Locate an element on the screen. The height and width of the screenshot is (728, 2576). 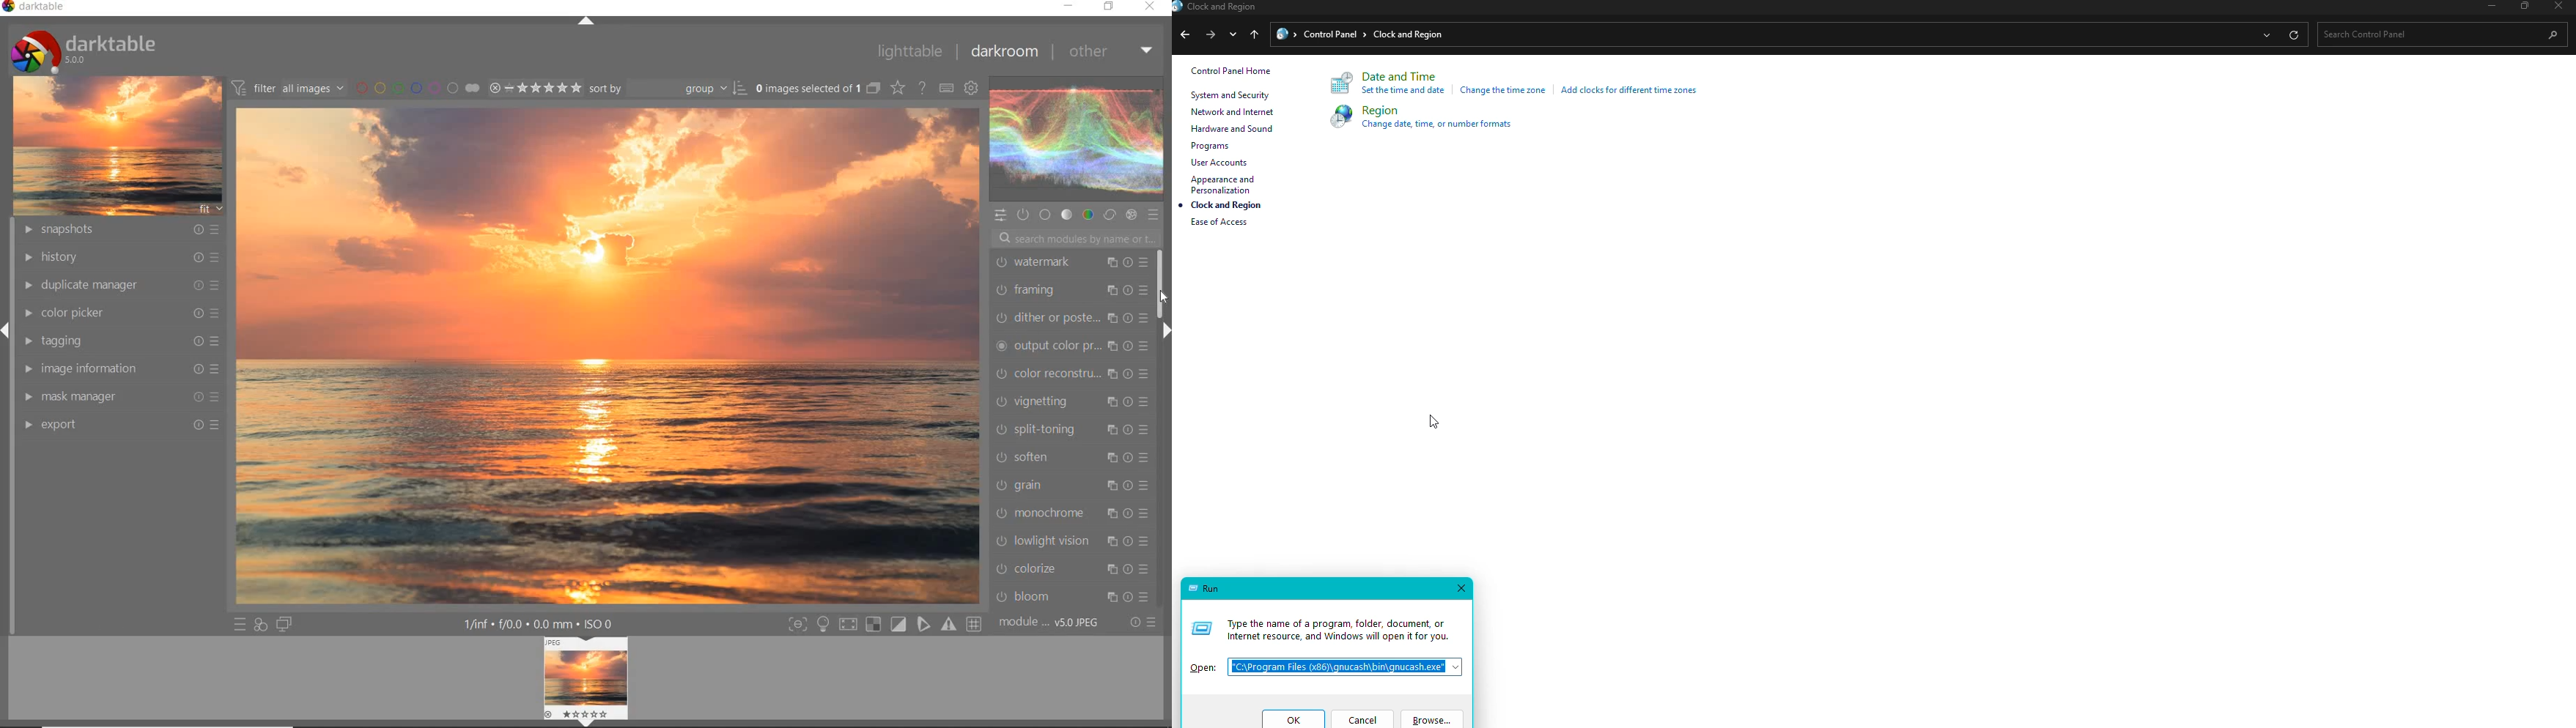
Add clocks is located at coordinates (1633, 89).